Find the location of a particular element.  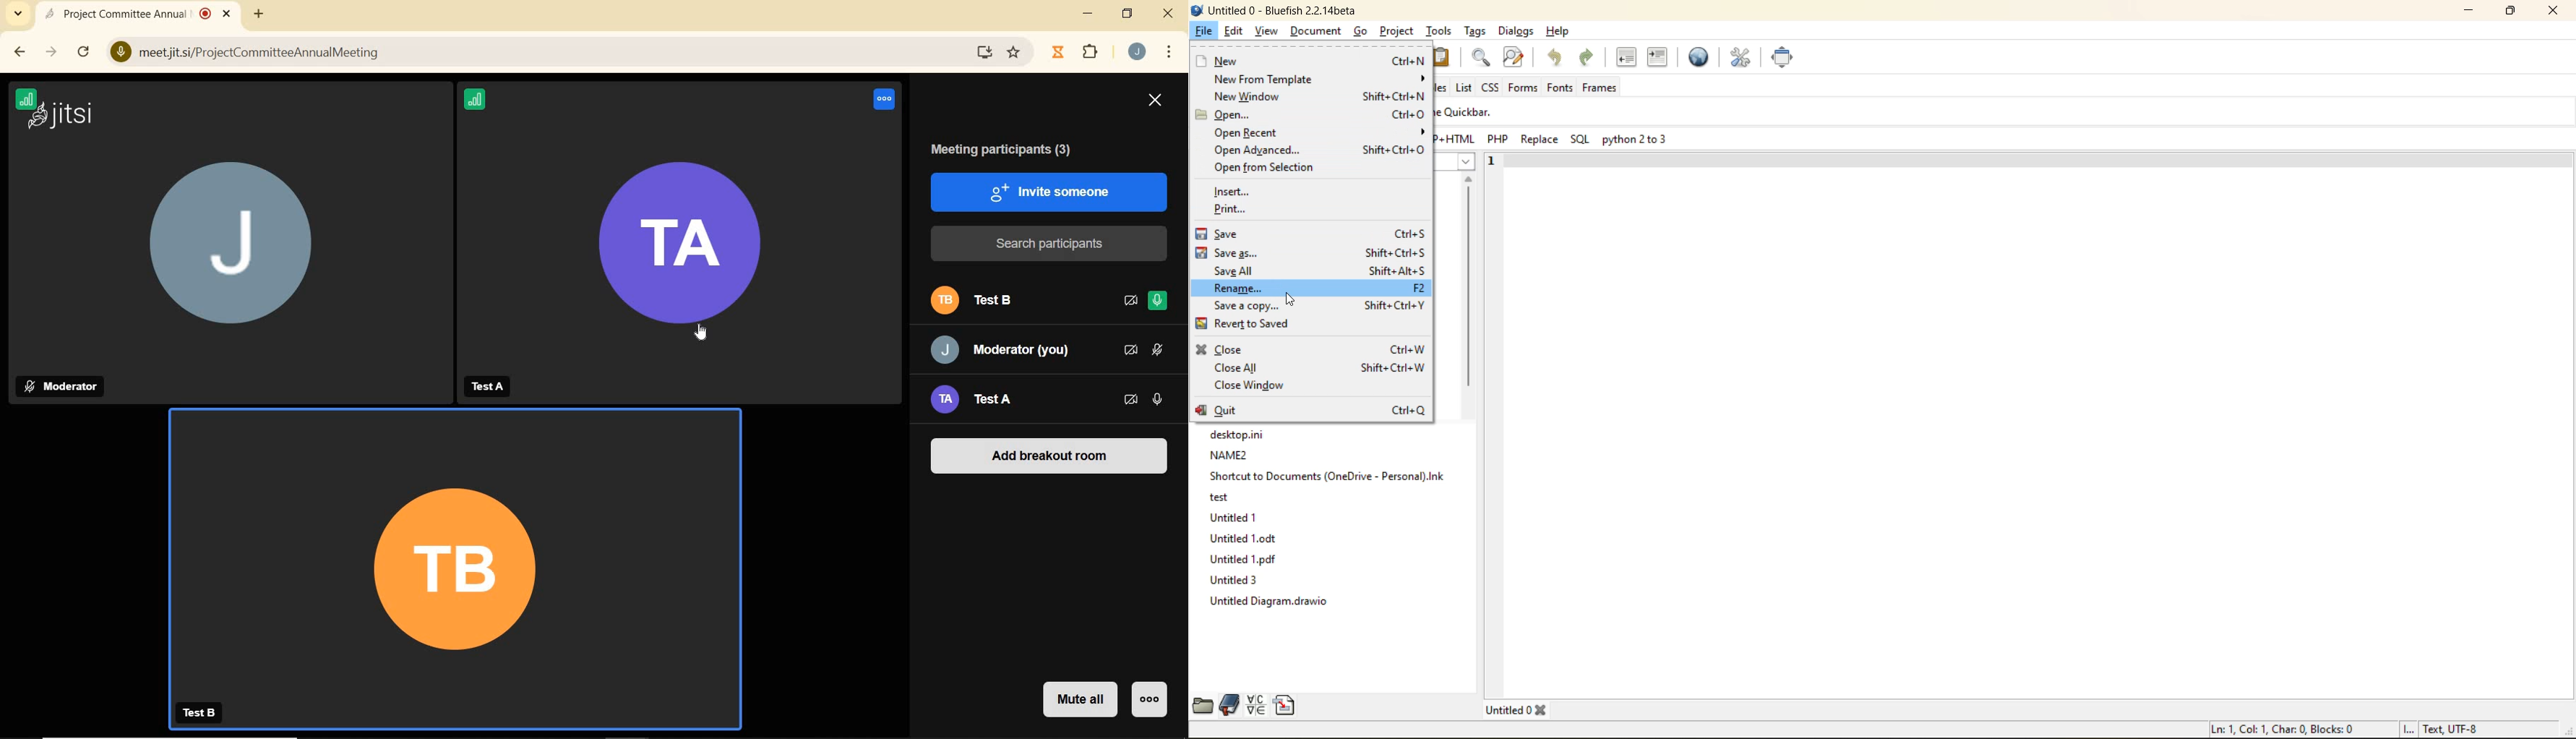

new from template is located at coordinates (1273, 81).